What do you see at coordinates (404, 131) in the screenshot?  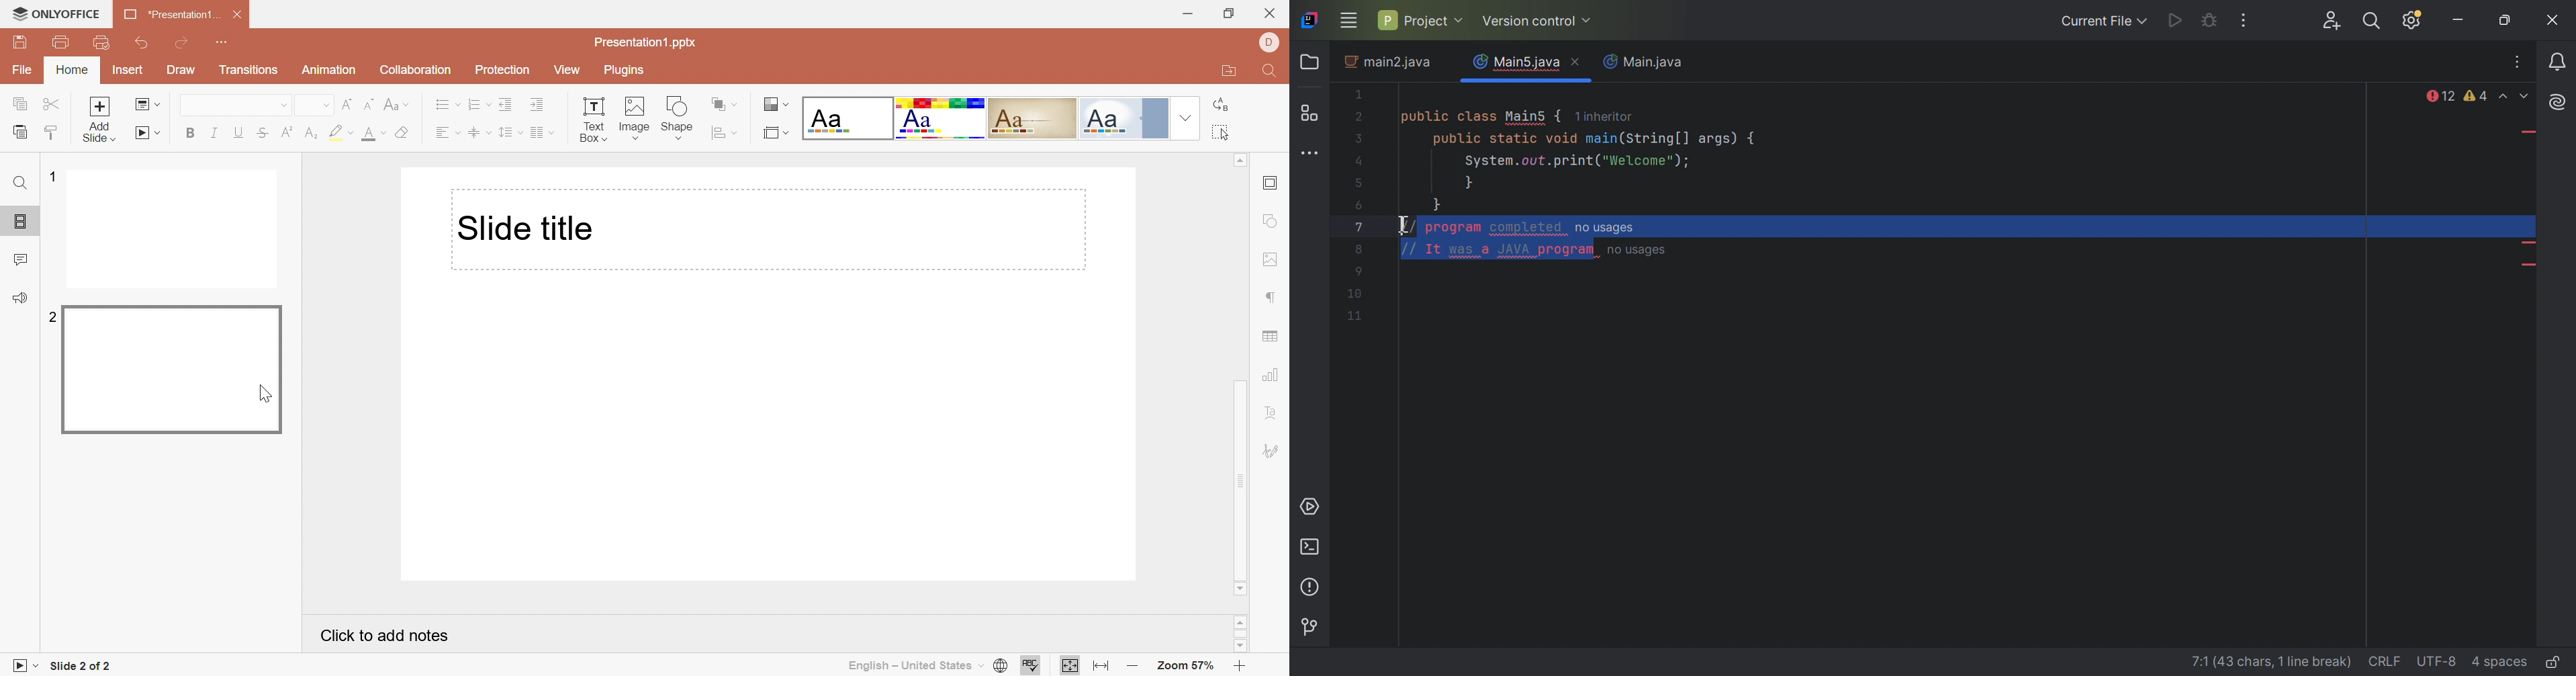 I see `Clear Style` at bounding box center [404, 131].